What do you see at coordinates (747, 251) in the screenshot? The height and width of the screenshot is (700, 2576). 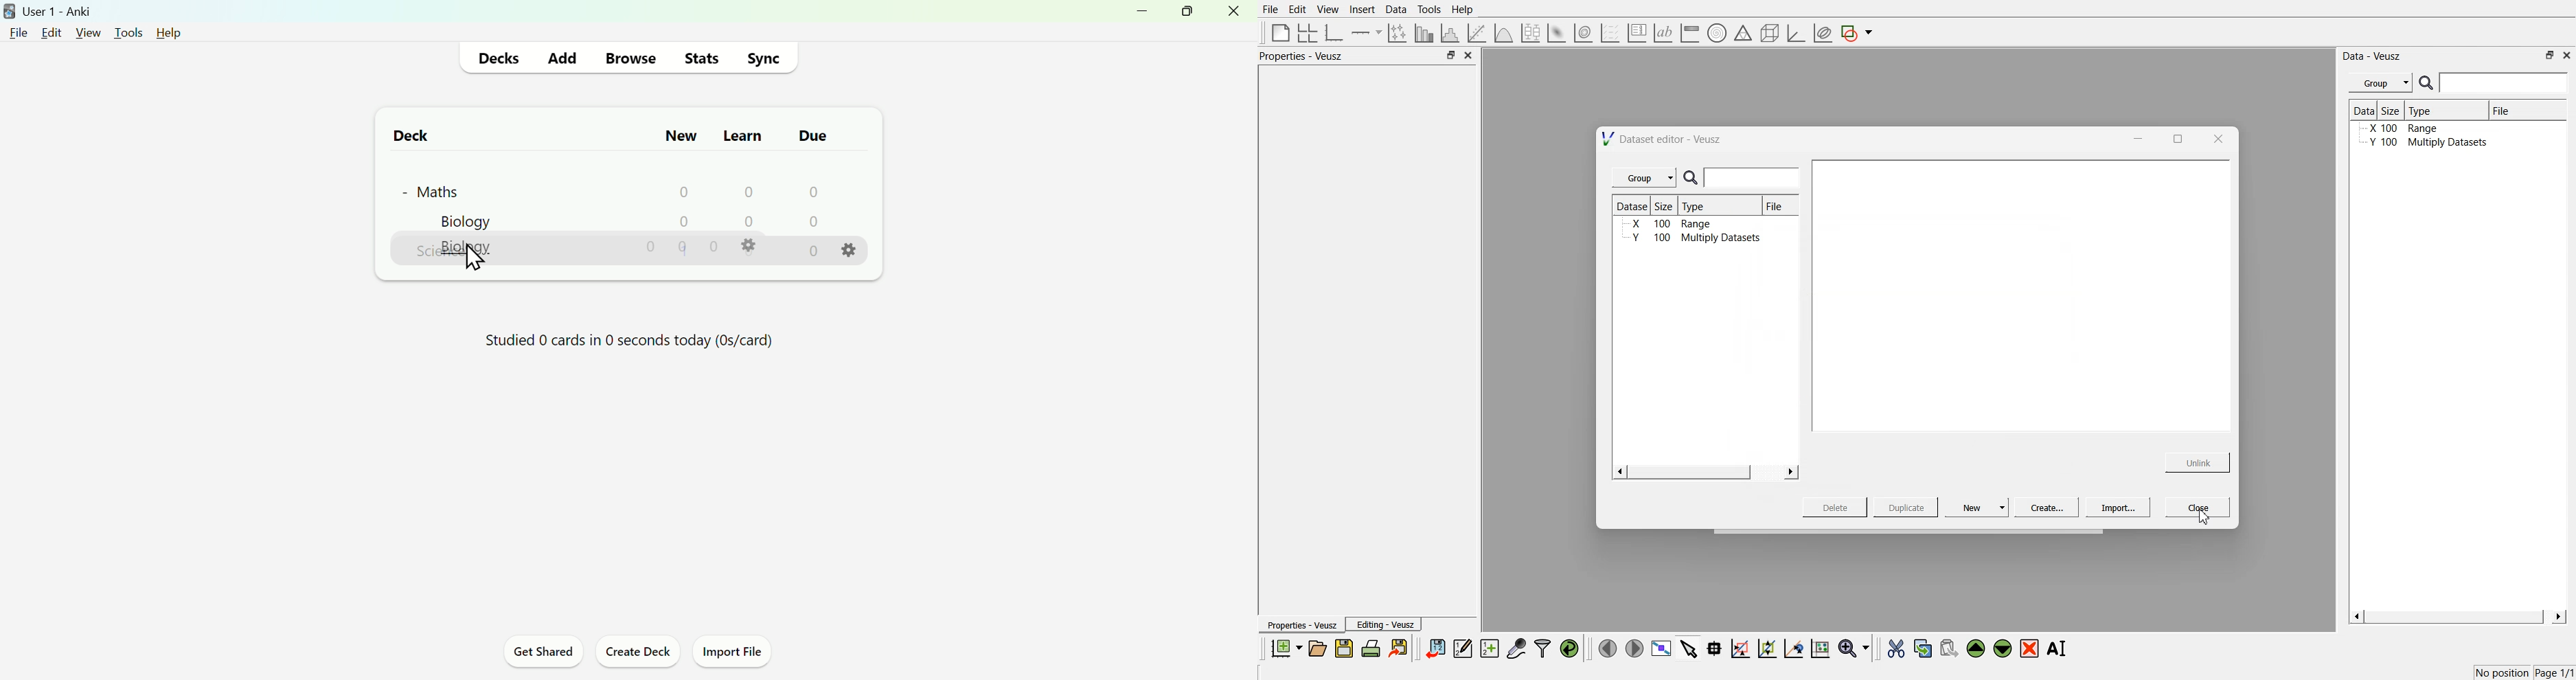 I see `settings` at bounding box center [747, 251].